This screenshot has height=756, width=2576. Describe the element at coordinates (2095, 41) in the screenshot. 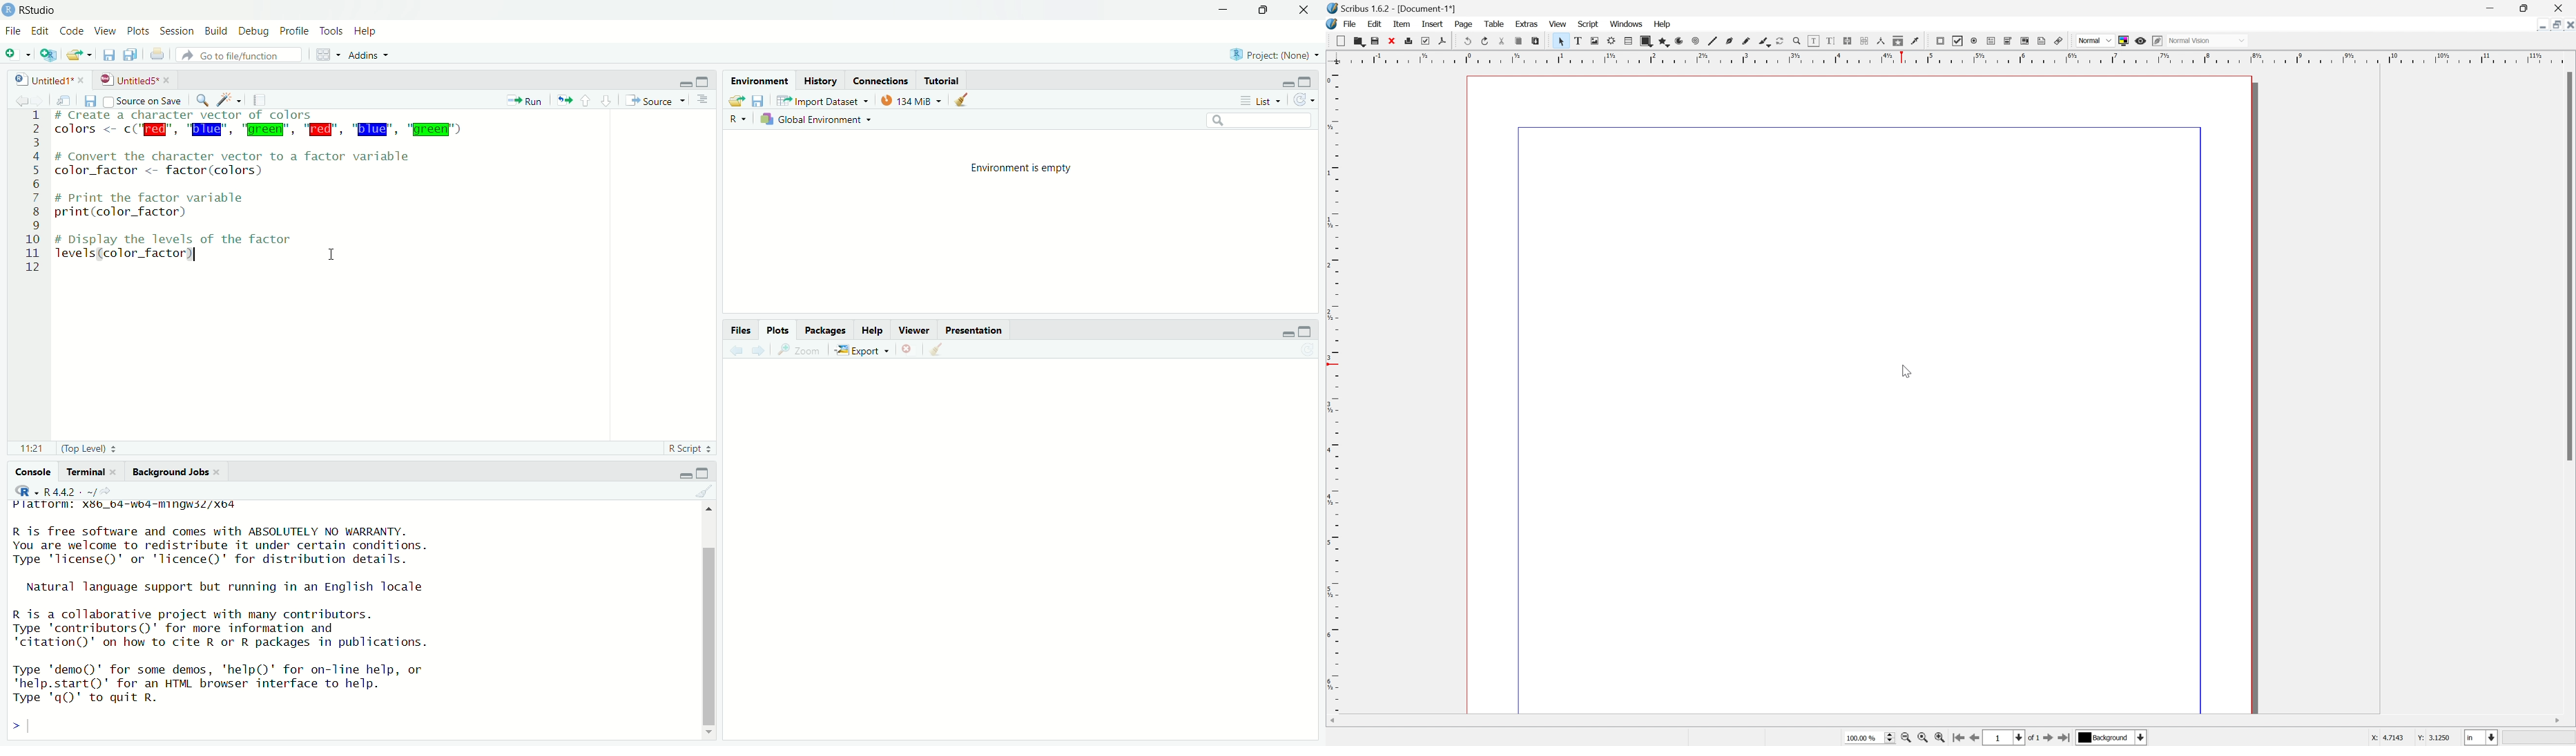

I see `Normal` at that location.